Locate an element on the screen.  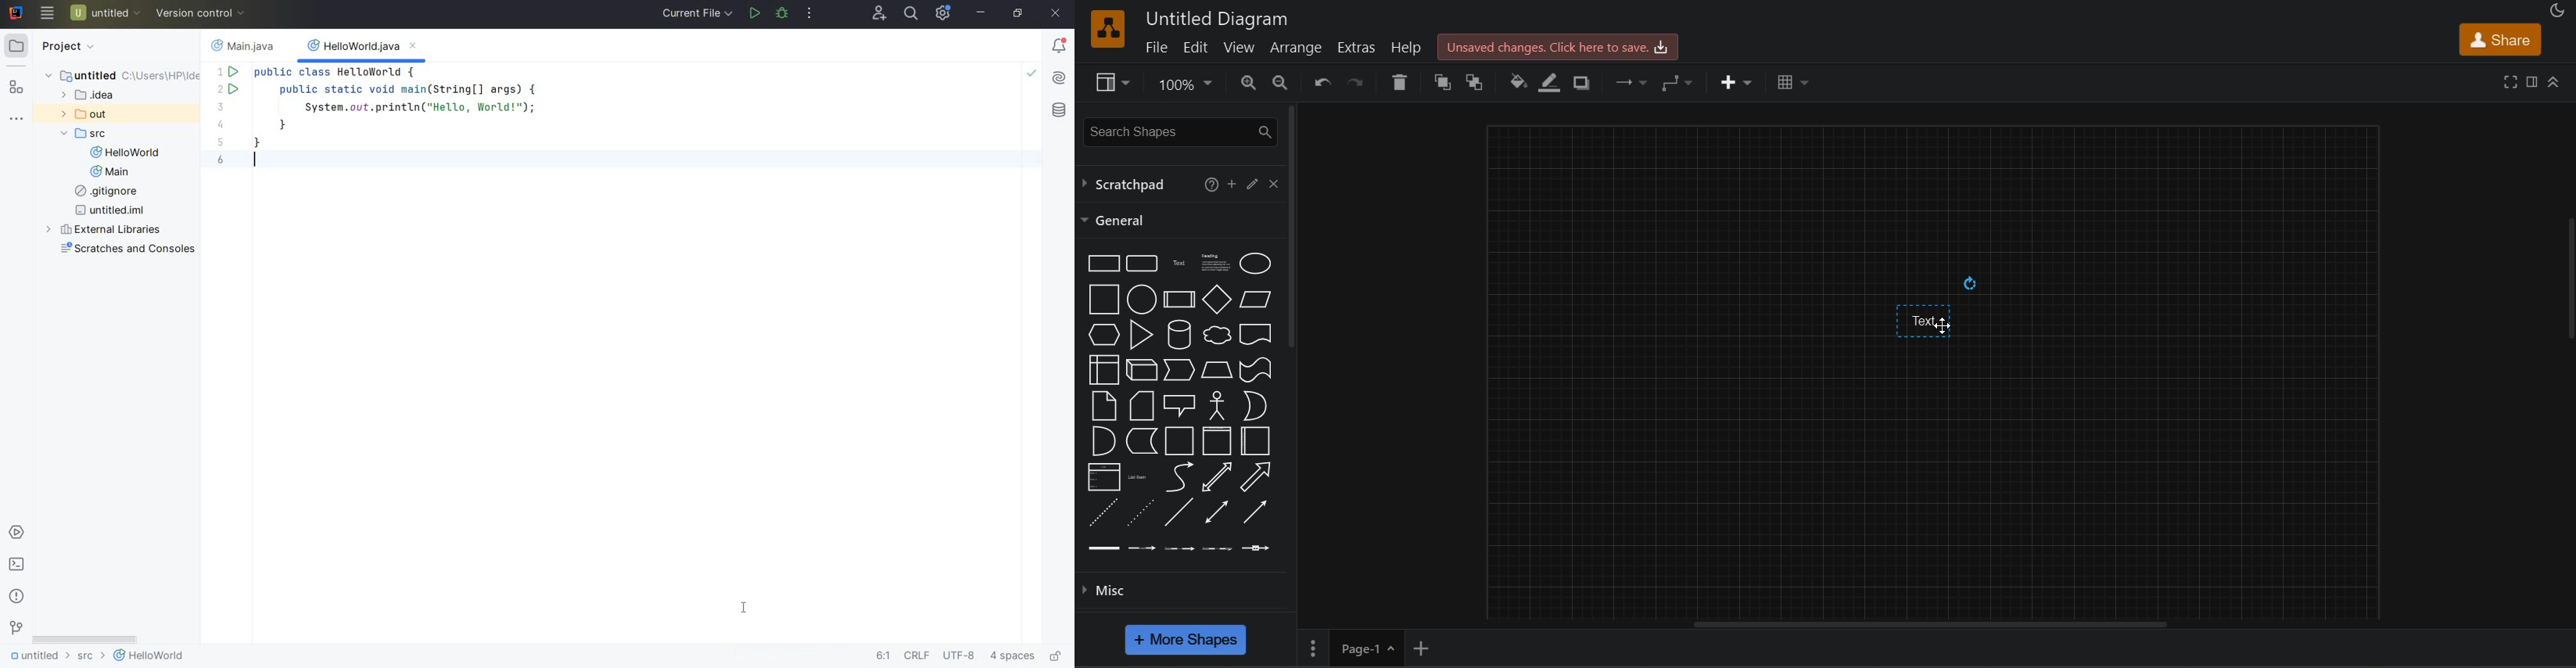
Horizontal container is located at coordinates (1256, 441).